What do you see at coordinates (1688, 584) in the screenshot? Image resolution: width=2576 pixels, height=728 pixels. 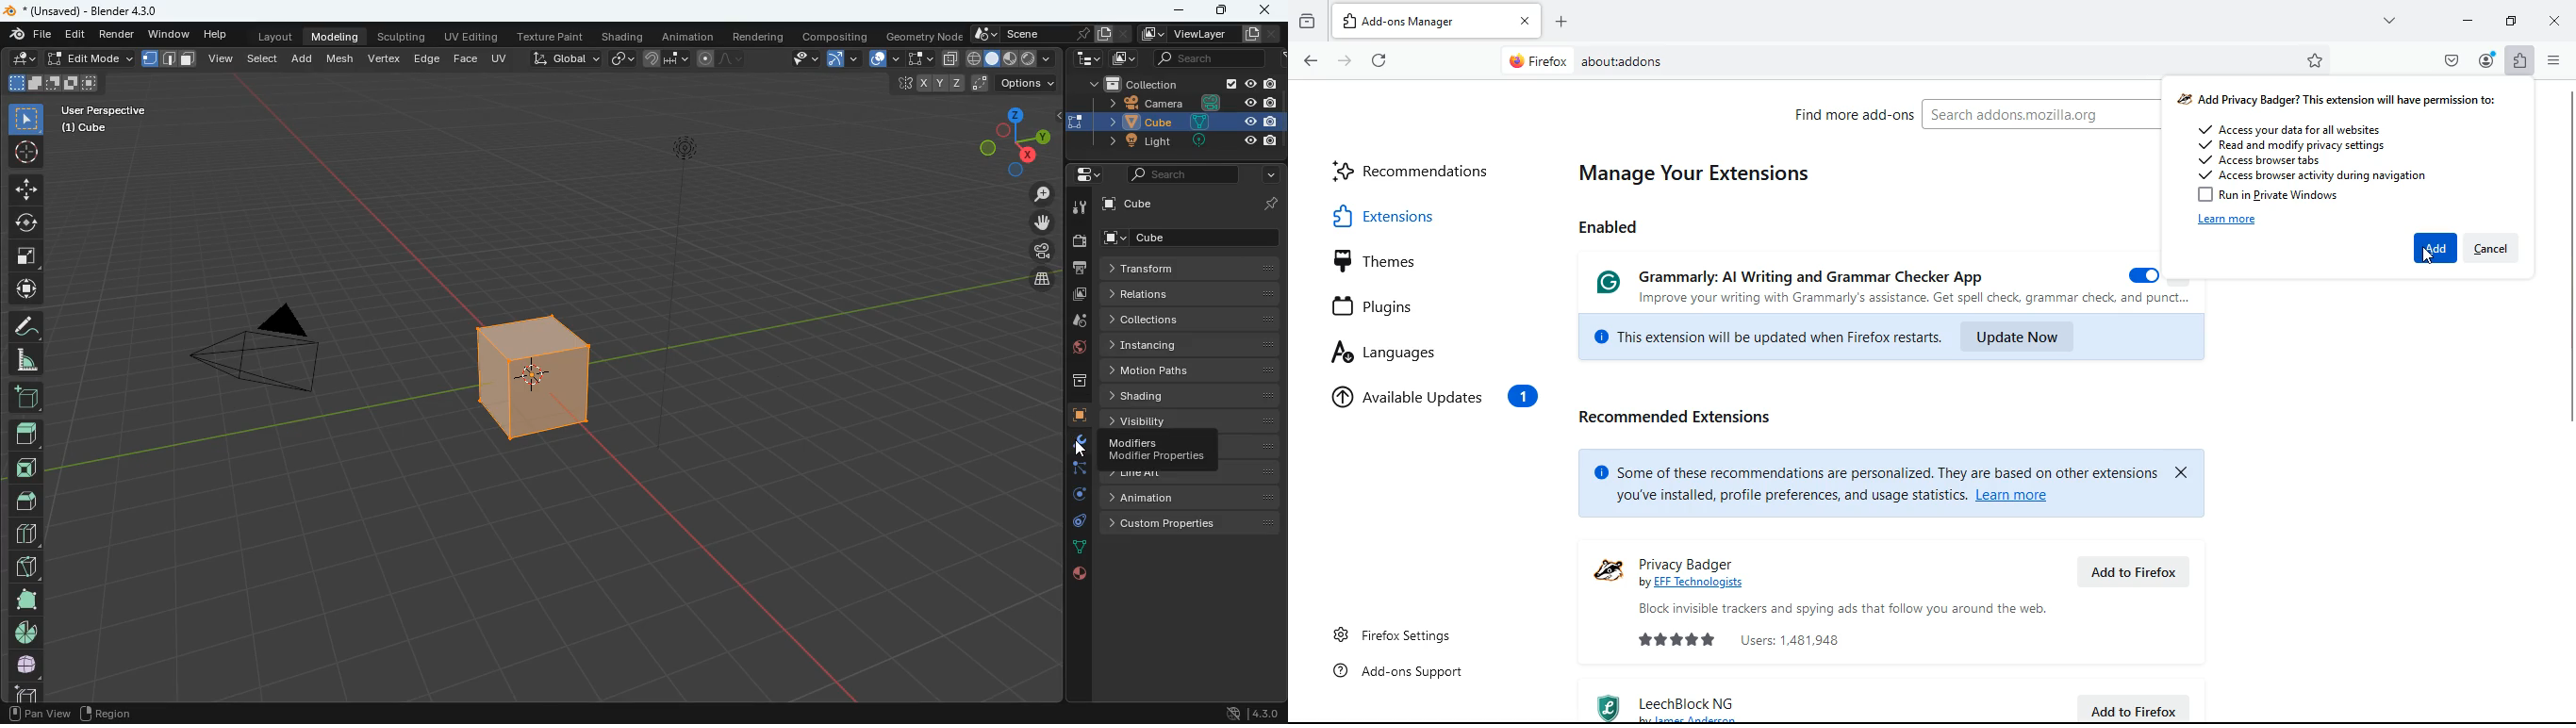 I see `by EEE Technologists` at bounding box center [1688, 584].